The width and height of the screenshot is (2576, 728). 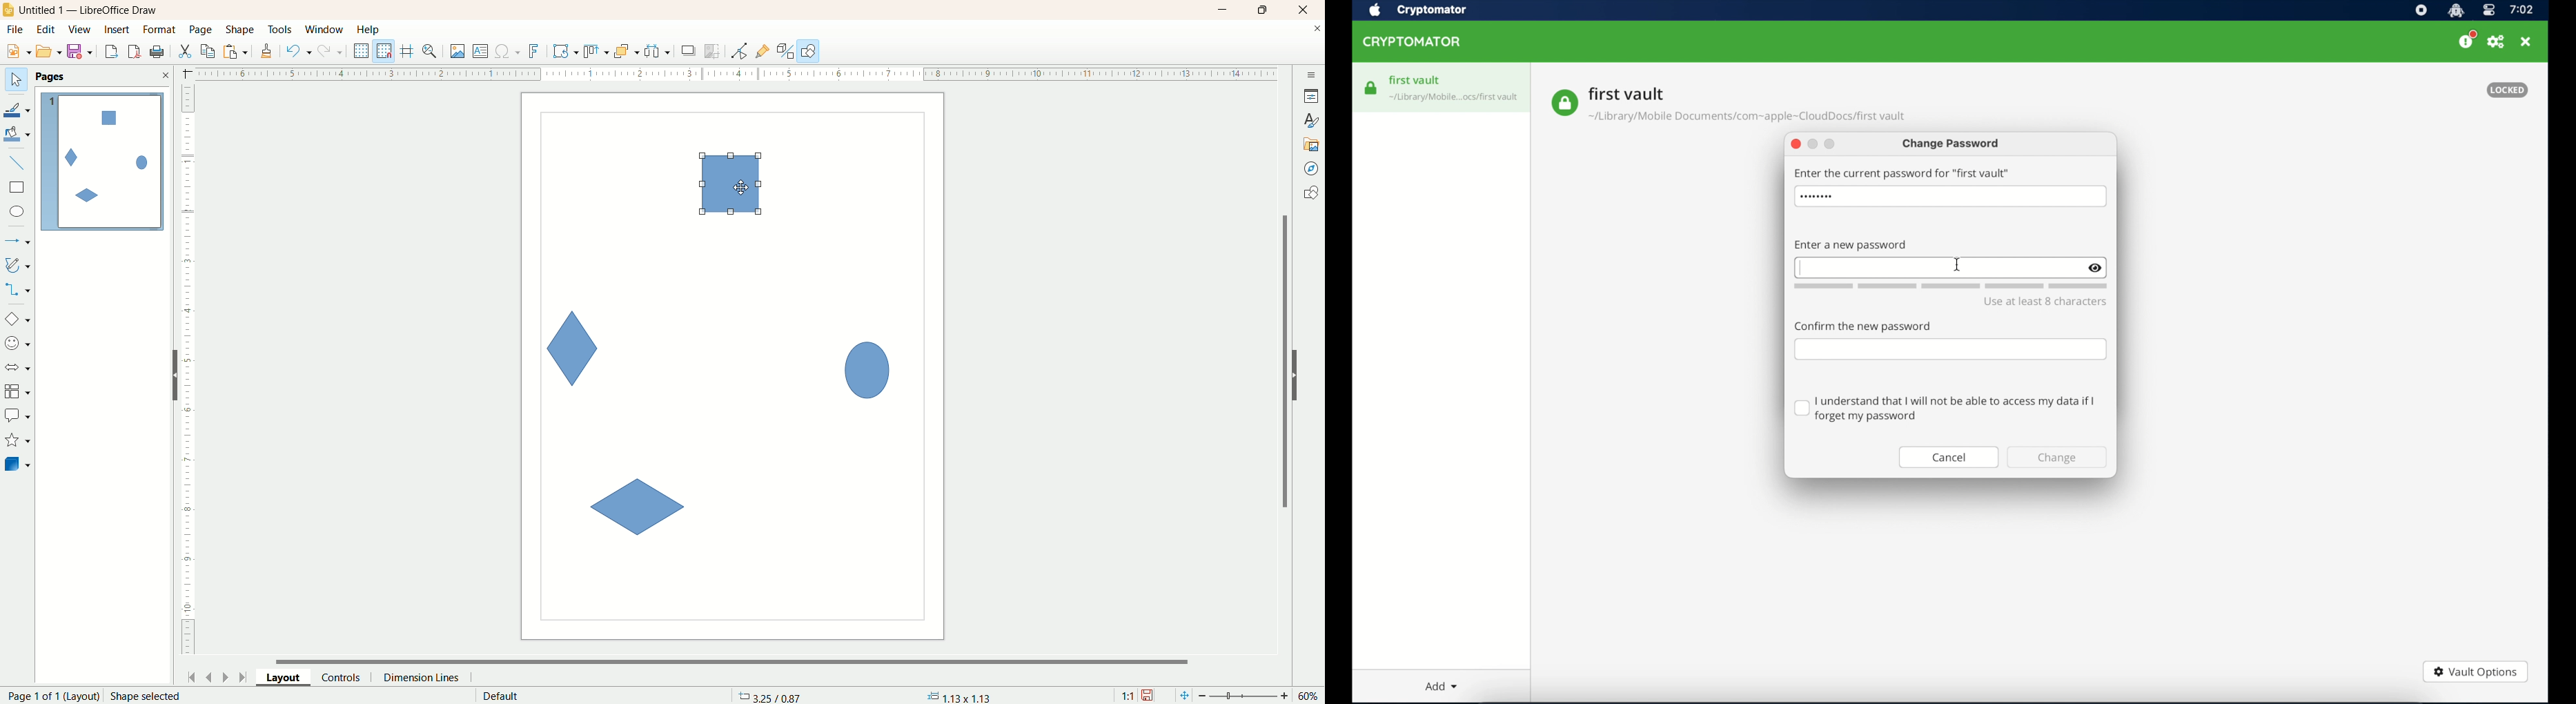 I want to click on select at least three objects to distribute, so click(x=658, y=51).